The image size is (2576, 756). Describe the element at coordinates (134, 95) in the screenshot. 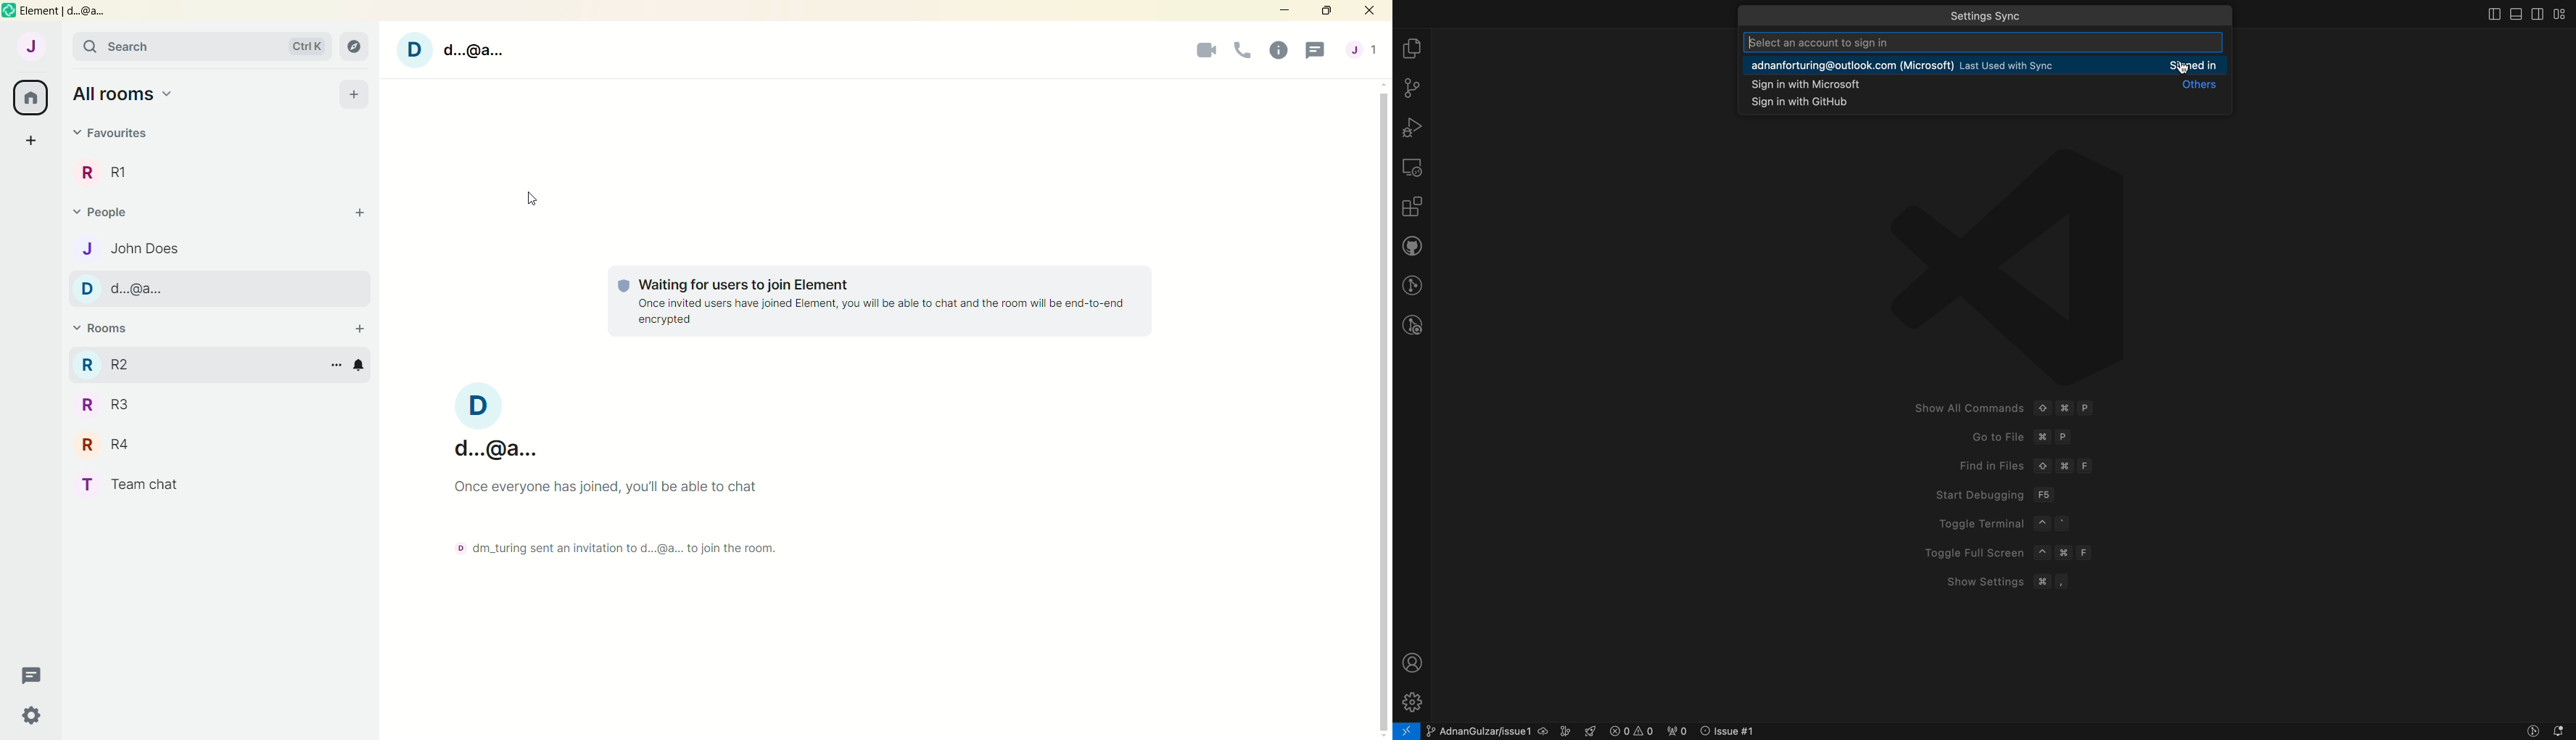

I see `All rooms ~` at that location.